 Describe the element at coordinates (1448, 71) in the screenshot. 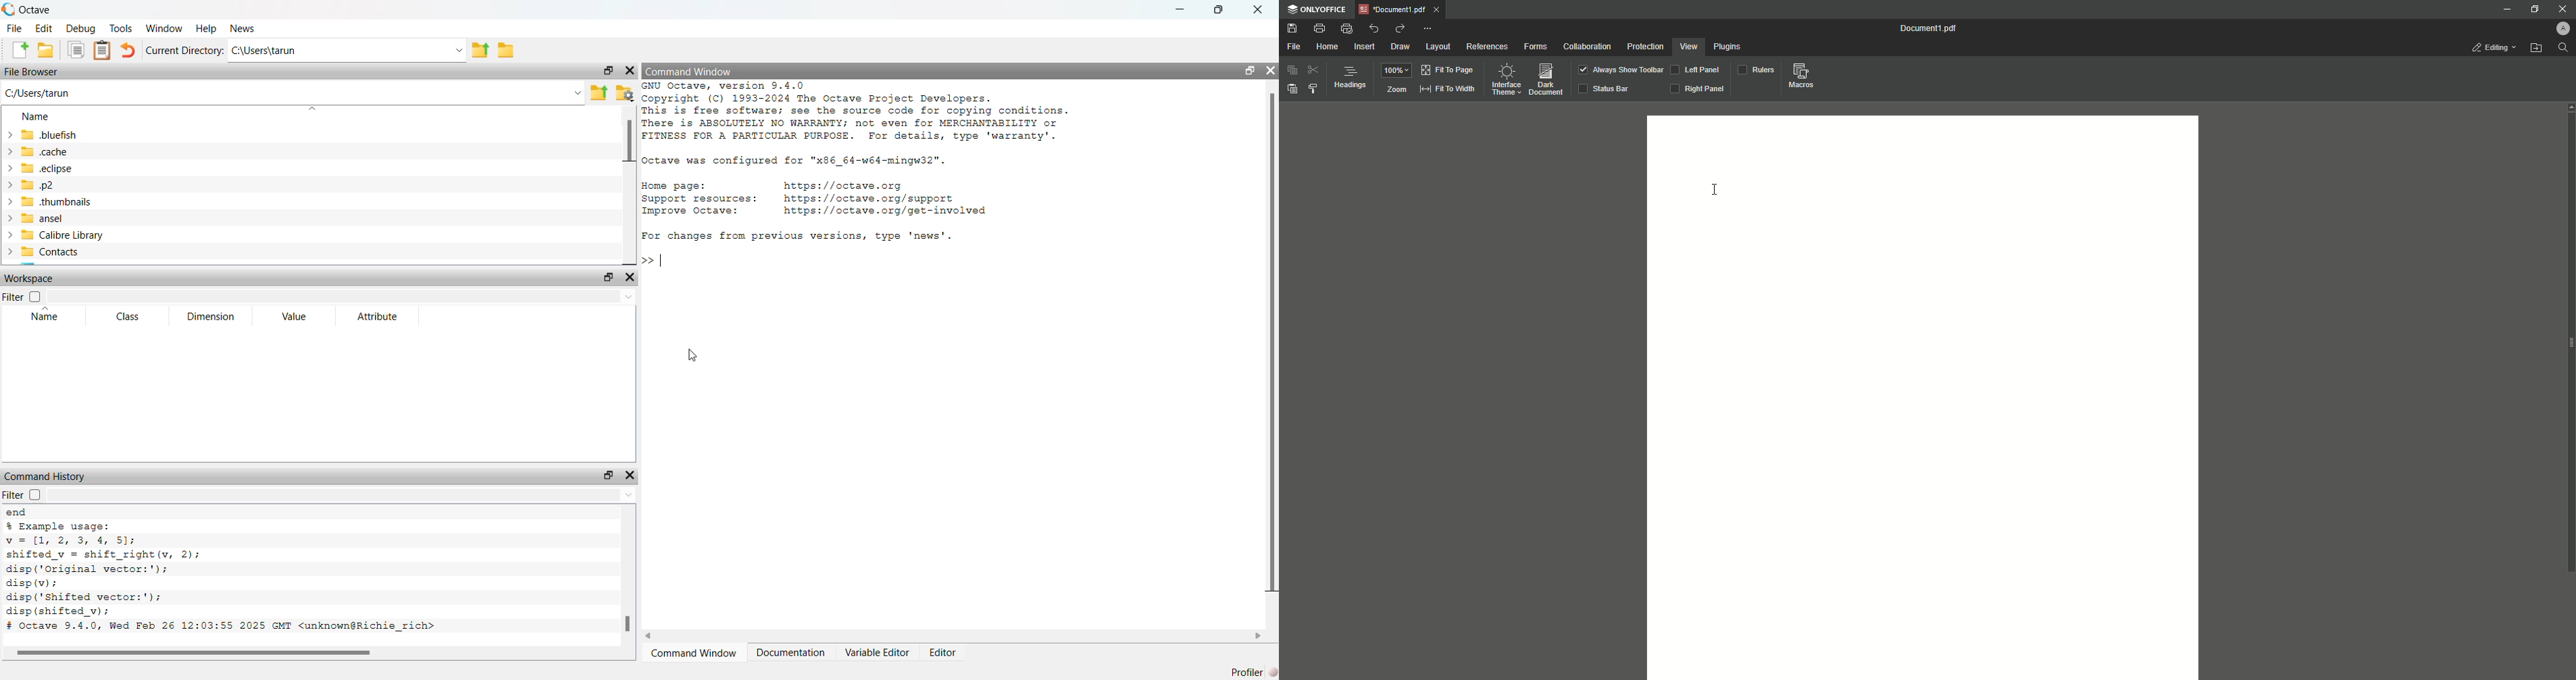

I see `Fit to page` at that location.